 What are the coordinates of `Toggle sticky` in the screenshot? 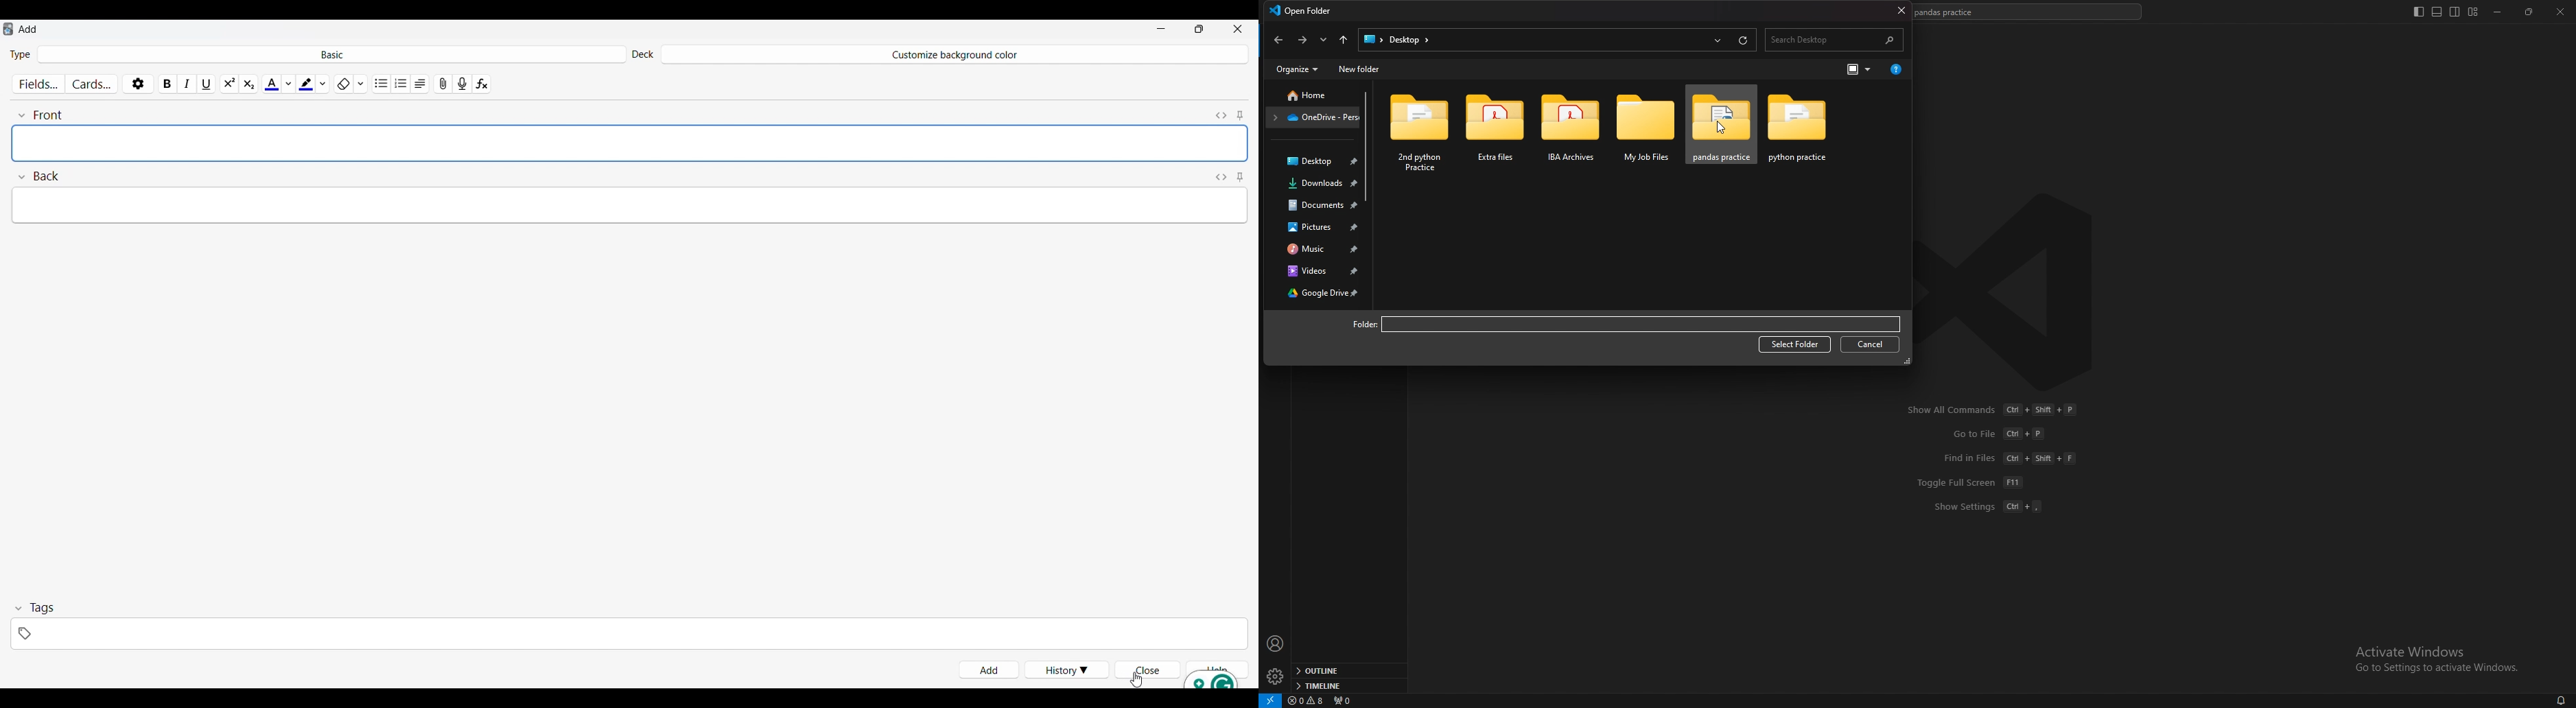 It's located at (1240, 176).